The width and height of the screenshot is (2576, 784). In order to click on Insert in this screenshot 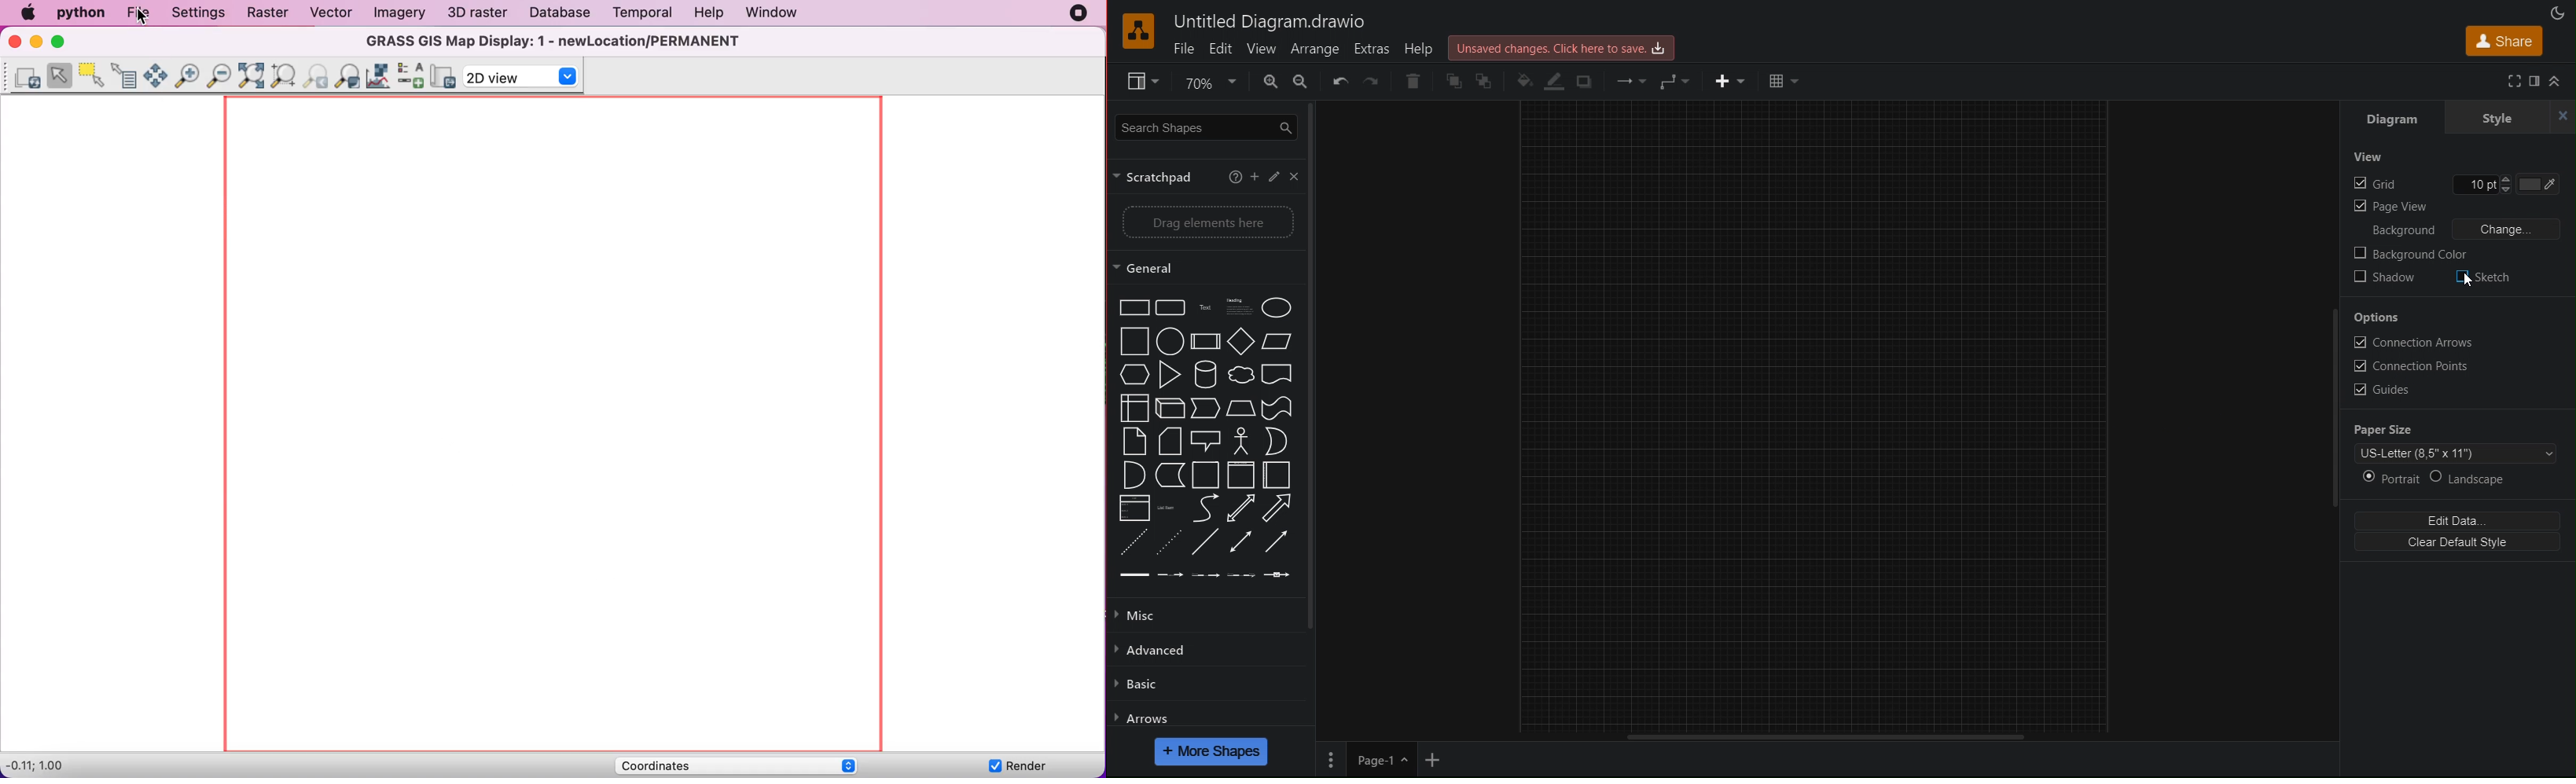, I will do `click(1725, 80)`.